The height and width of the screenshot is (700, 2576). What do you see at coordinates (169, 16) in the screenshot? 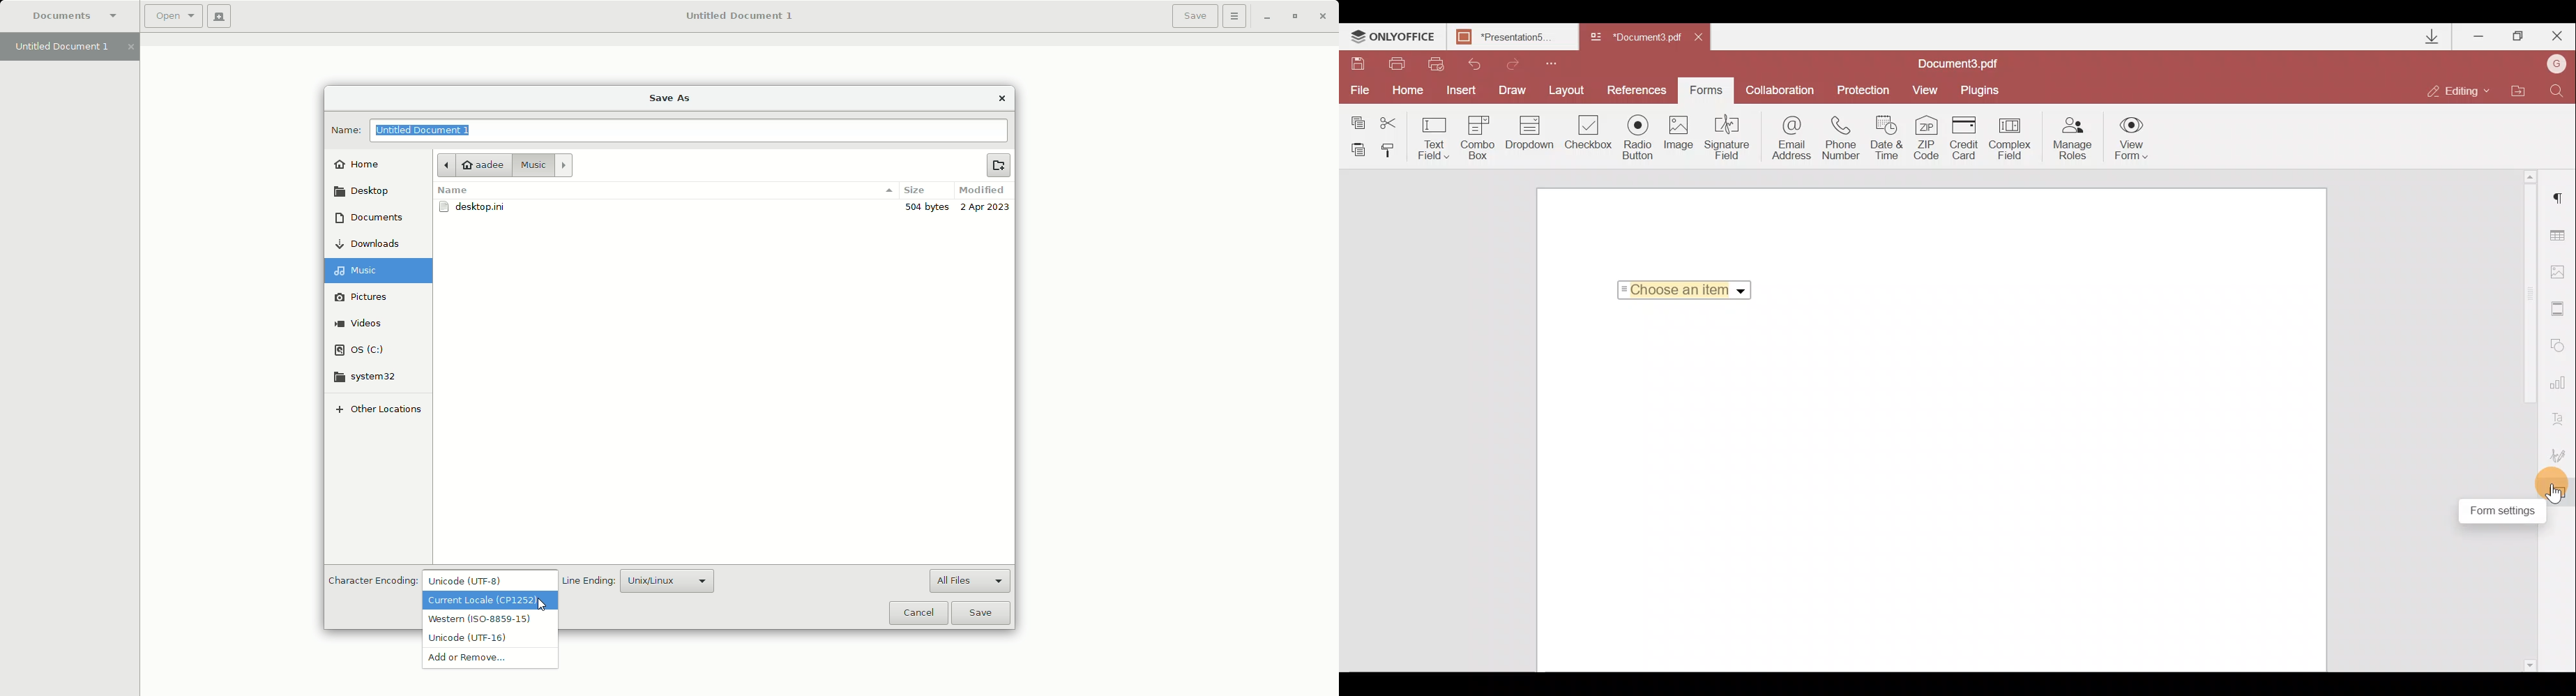
I see `Open` at bounding box center [169, 16].